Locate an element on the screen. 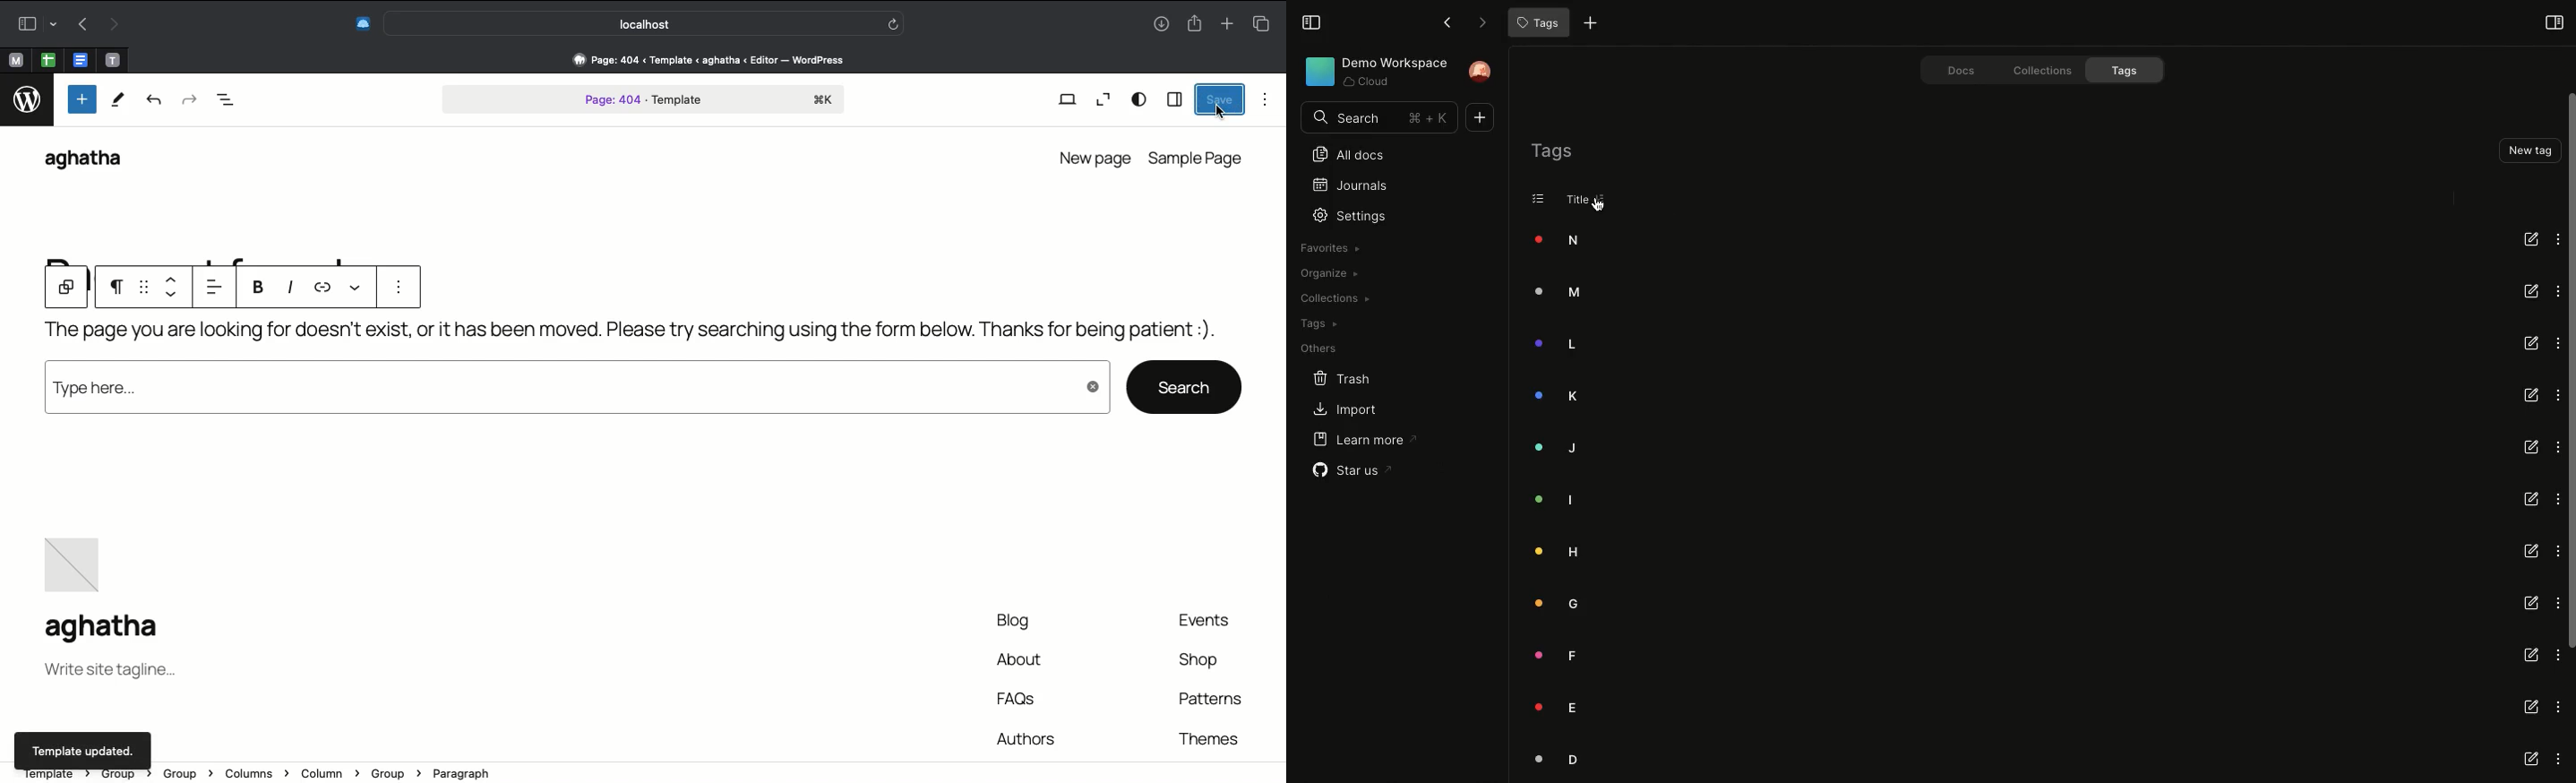 Image resolution: width=2576 pixels, height=784 pixels. Rename is located at coordinates (2530, 237).